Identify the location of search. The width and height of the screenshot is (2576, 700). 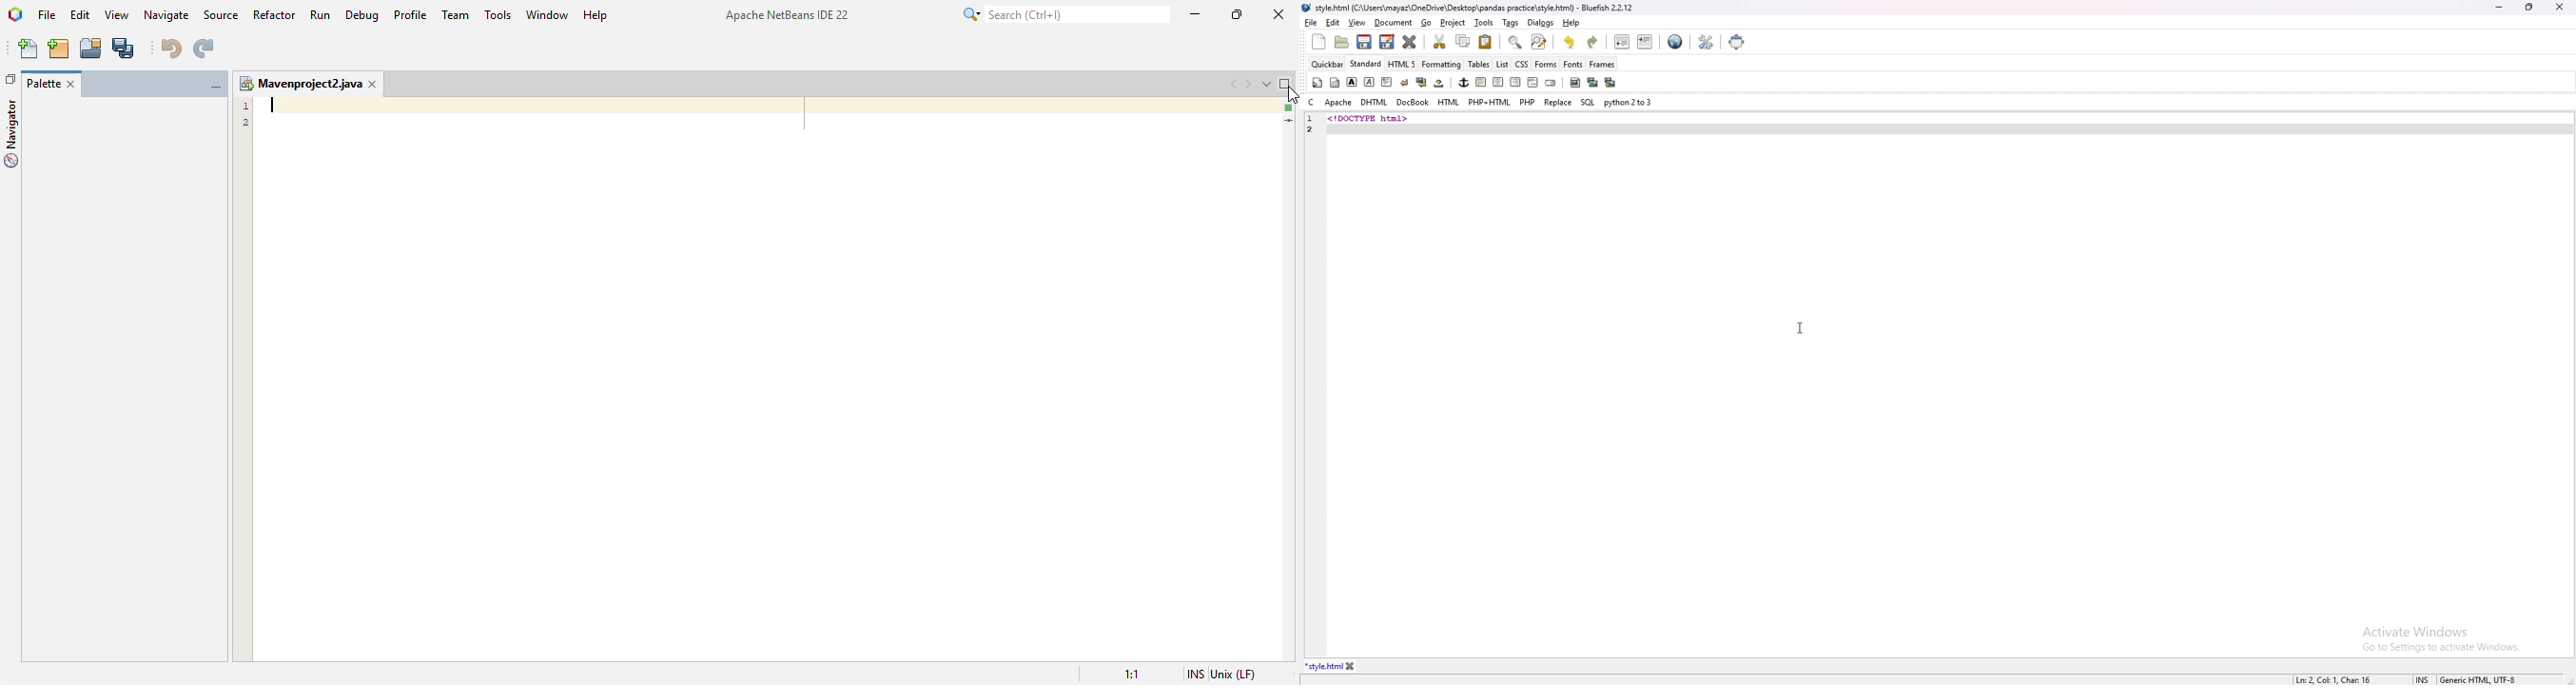
(1065, 13).